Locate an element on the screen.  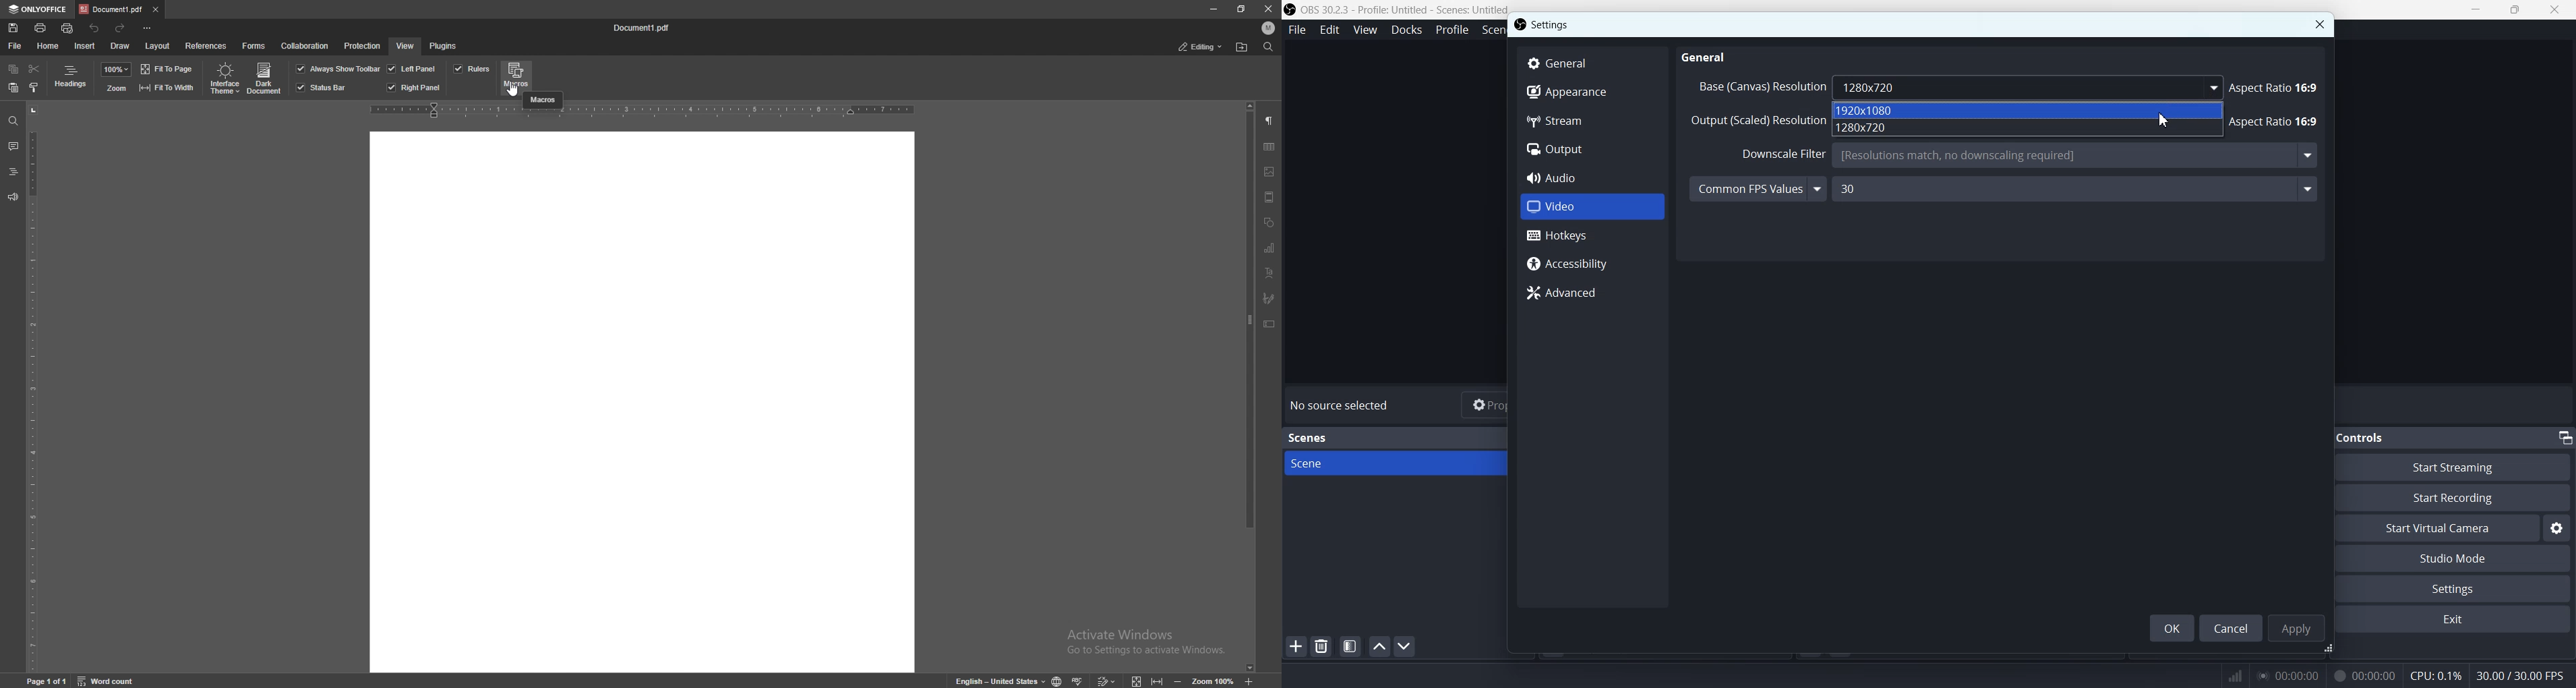
right panel is located at coordinates (414, 88).